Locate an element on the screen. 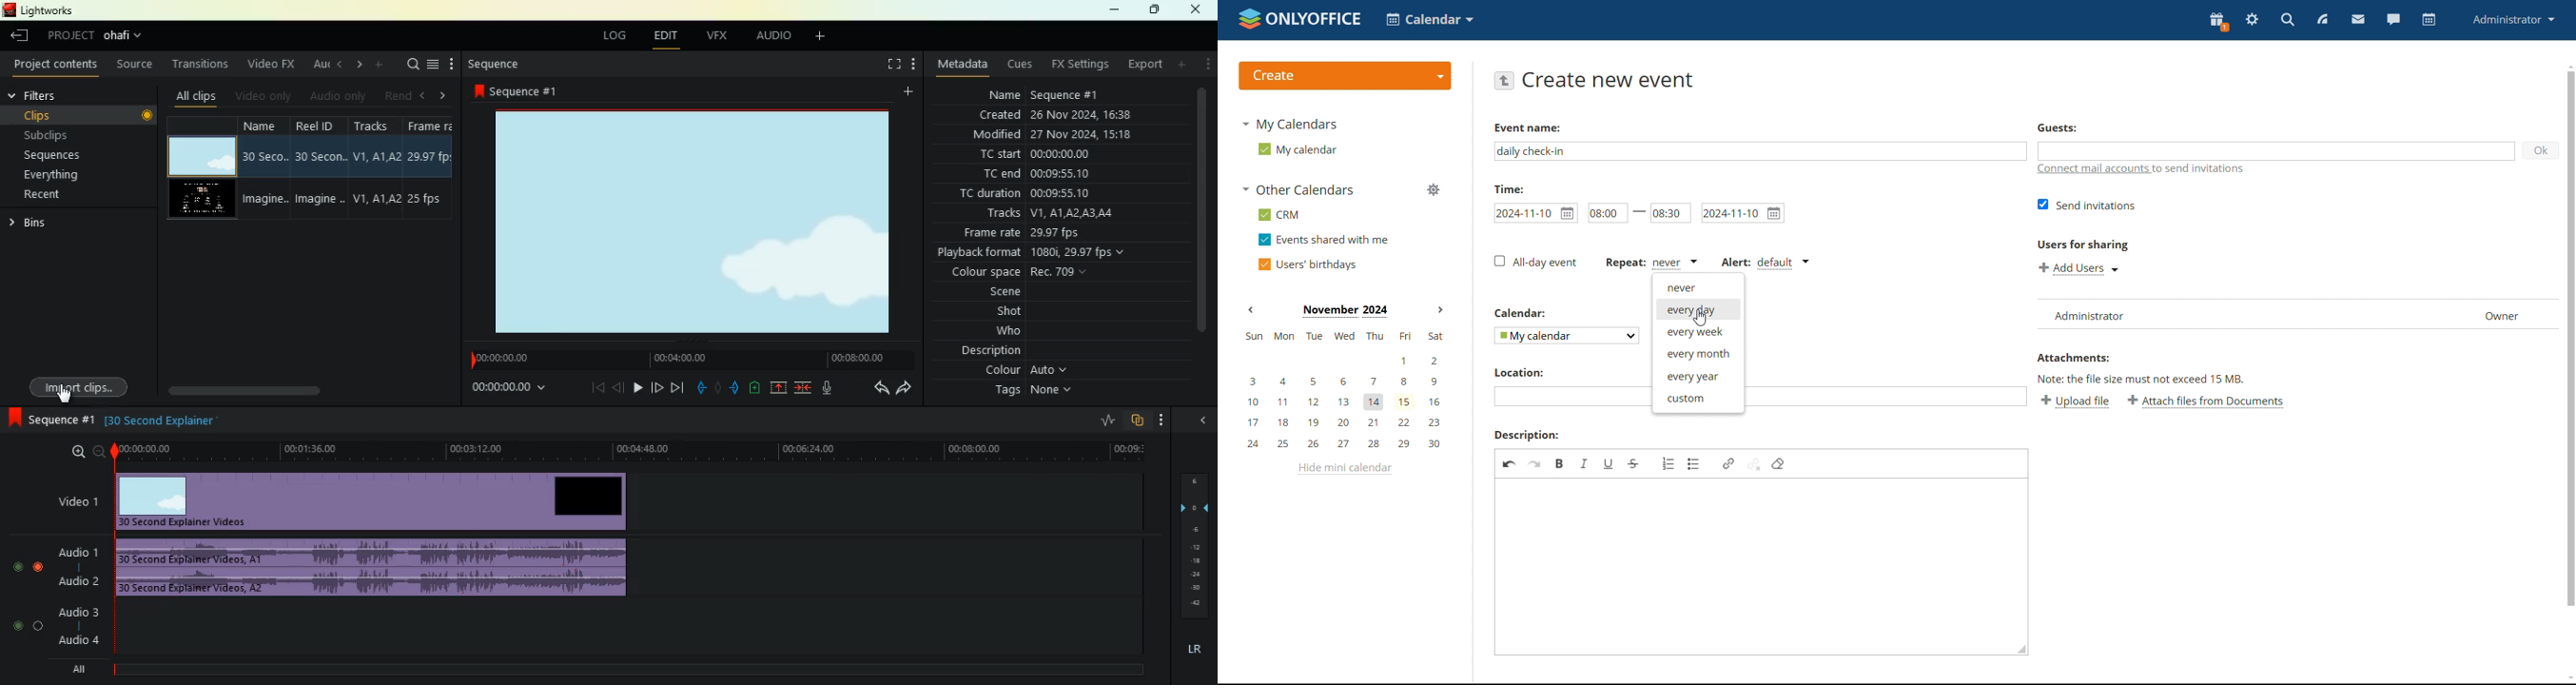 The height and width of the screenshot is (700, 2576). forward is located at coordinates (657, 389).